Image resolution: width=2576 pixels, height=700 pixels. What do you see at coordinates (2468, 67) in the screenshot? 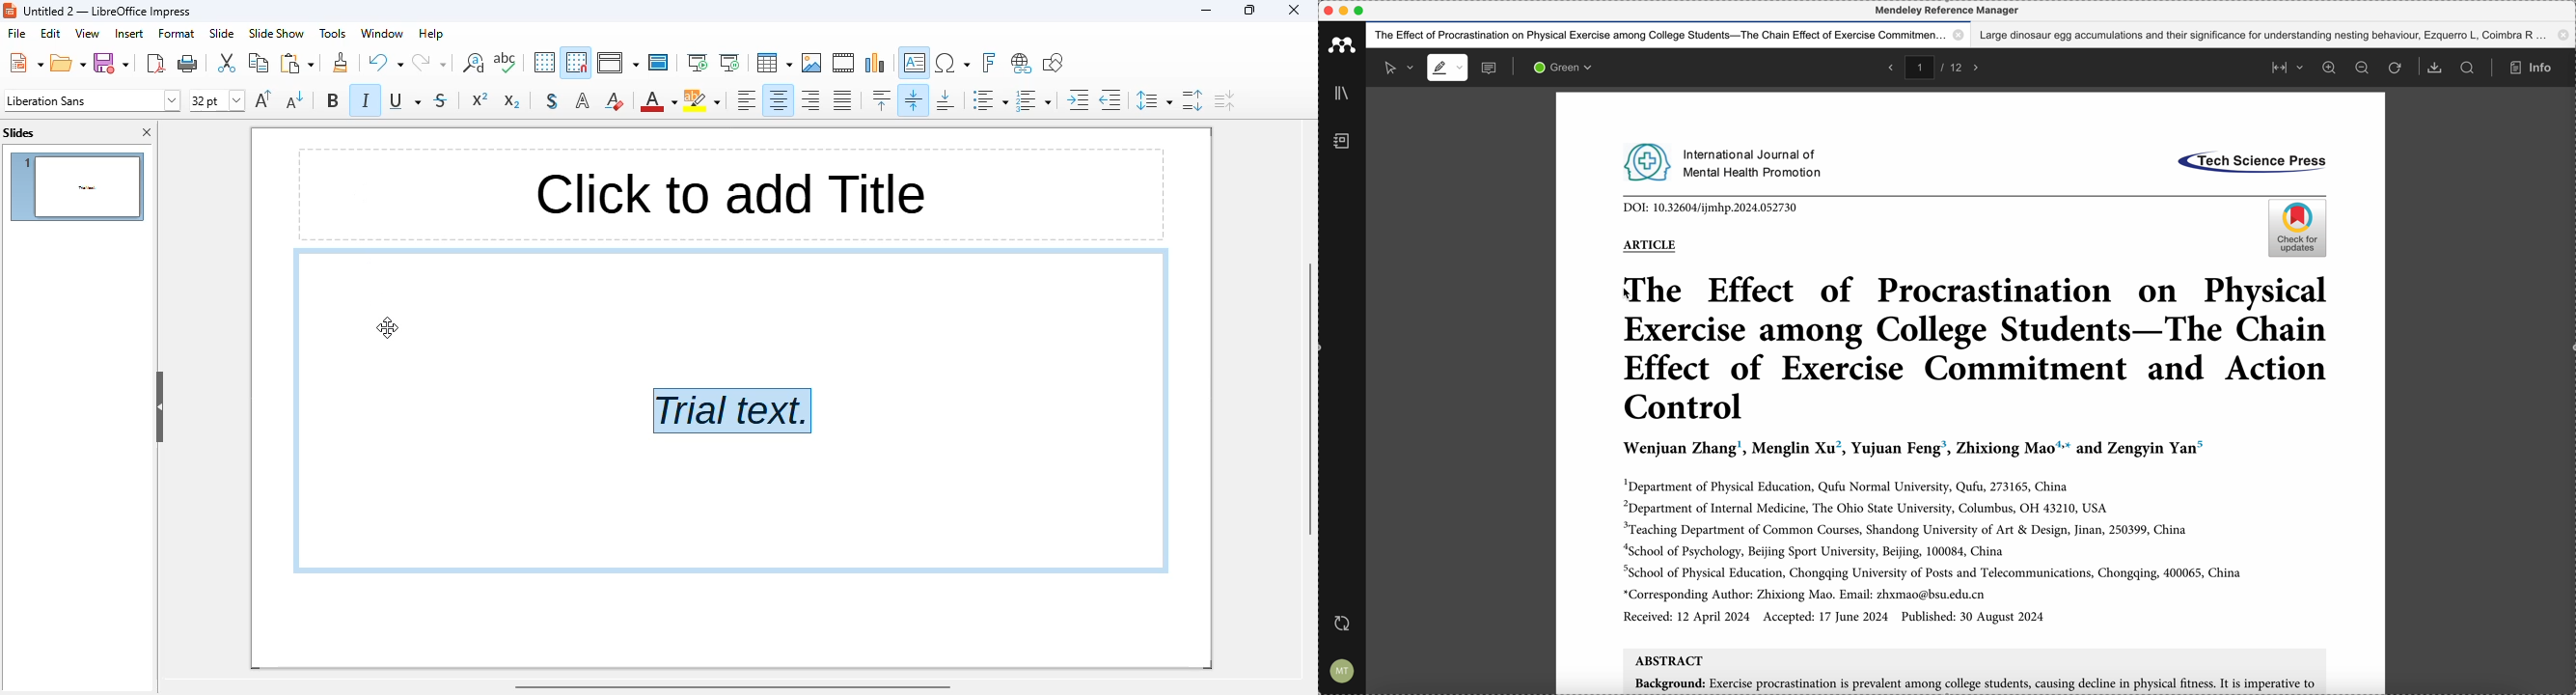
I see `search` at bounding box center [2468, 67].